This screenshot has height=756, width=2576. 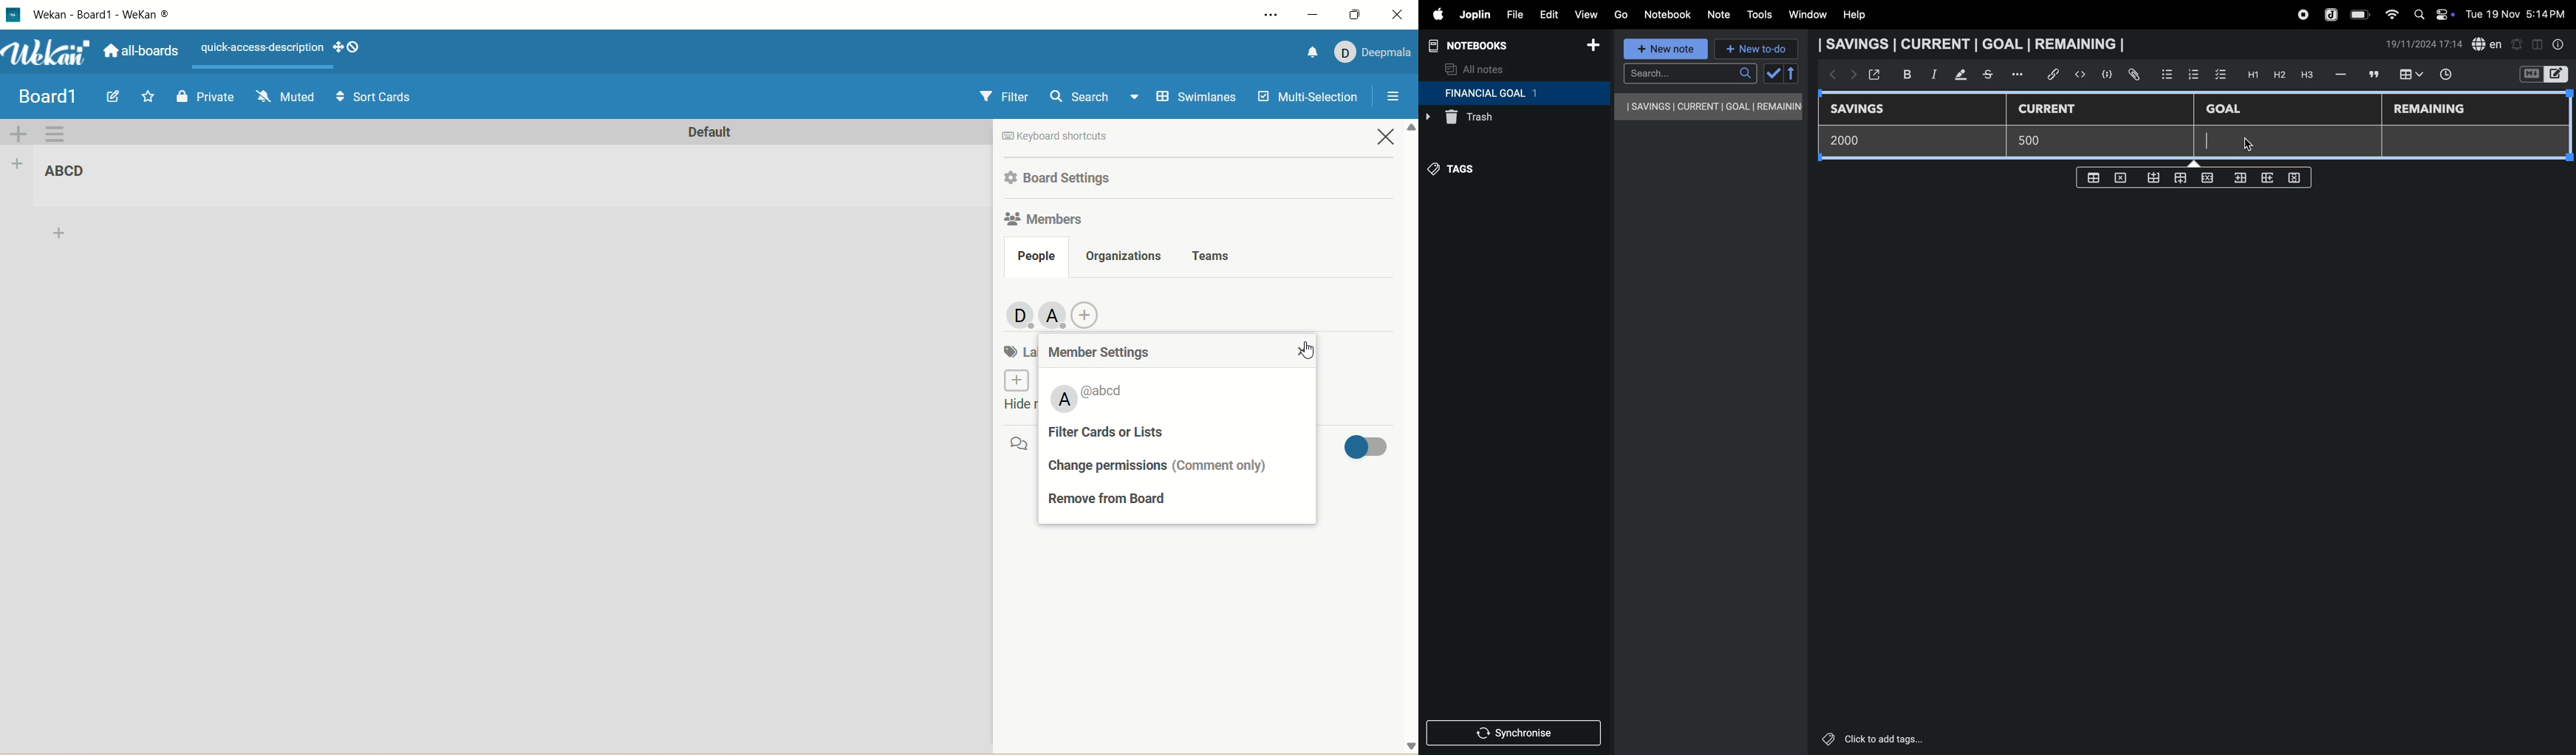 What do you see at coordinates (1585, 12) in the screenshot?
I see `view` at bounding box center [1585, 12].